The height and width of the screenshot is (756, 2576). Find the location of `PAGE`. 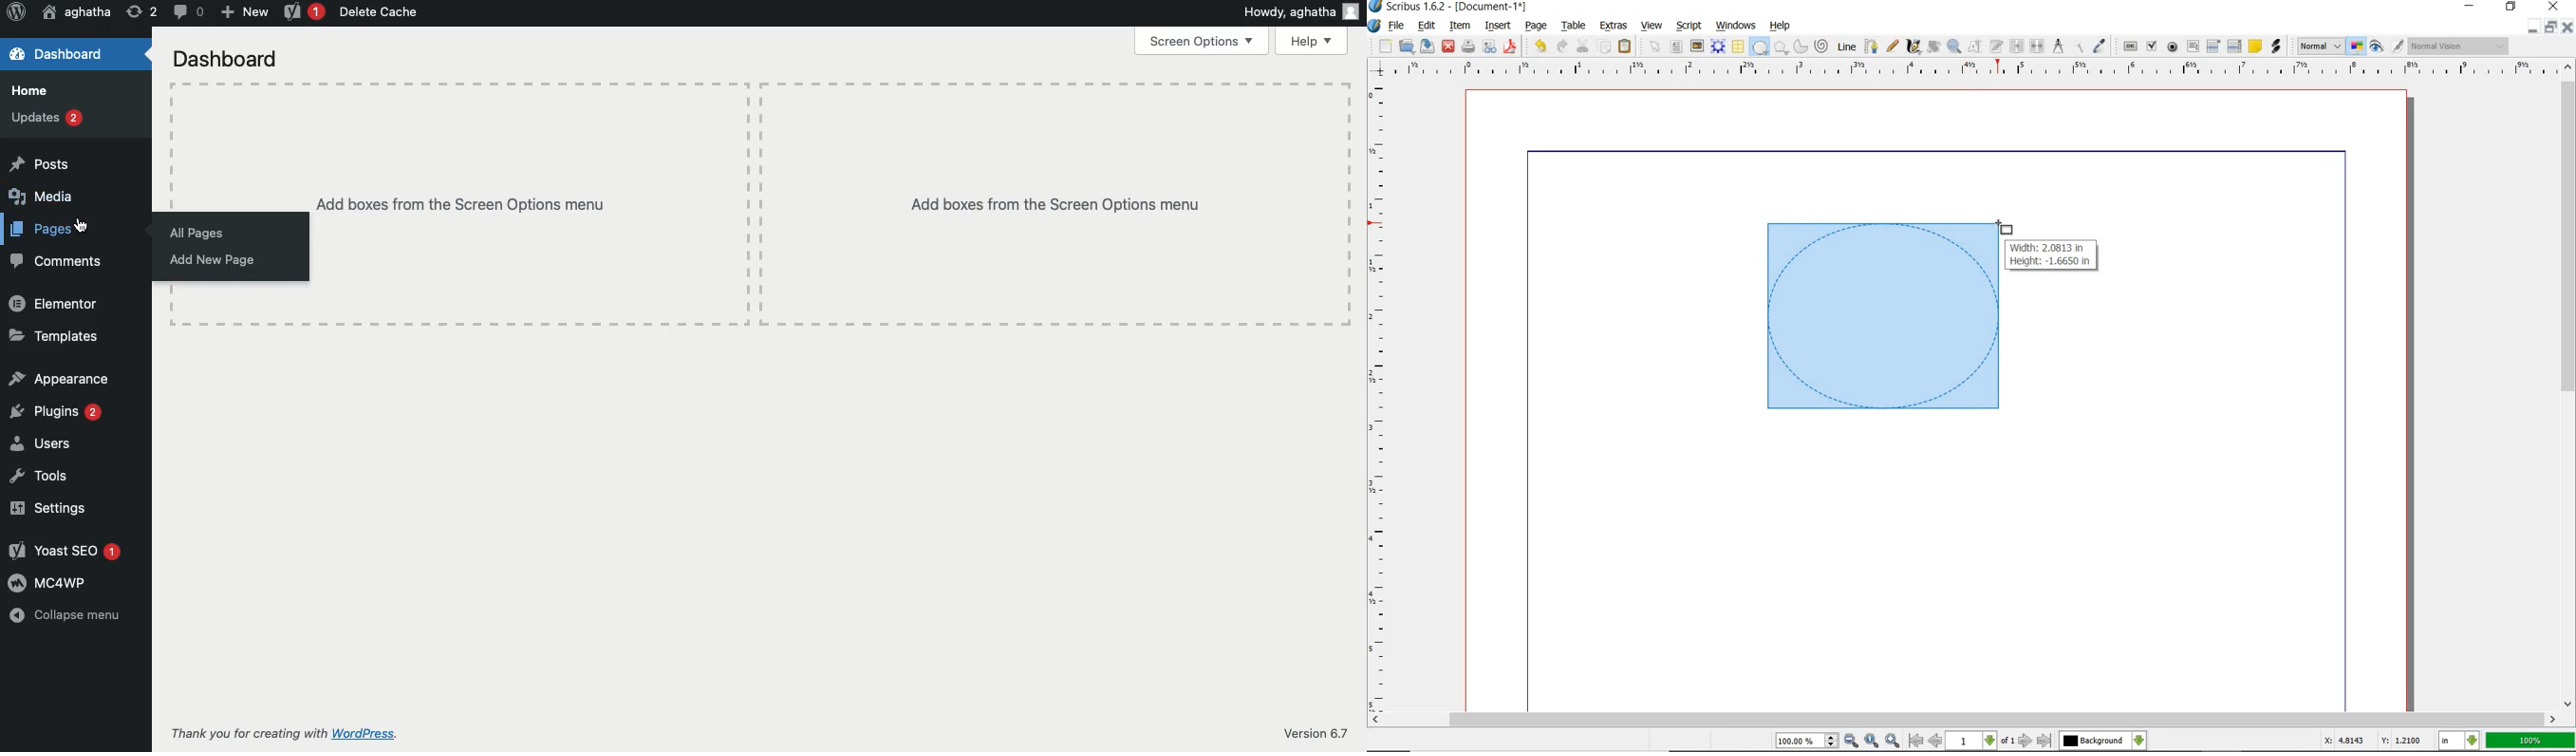

PAGE is located at coordinates (1534, 27).